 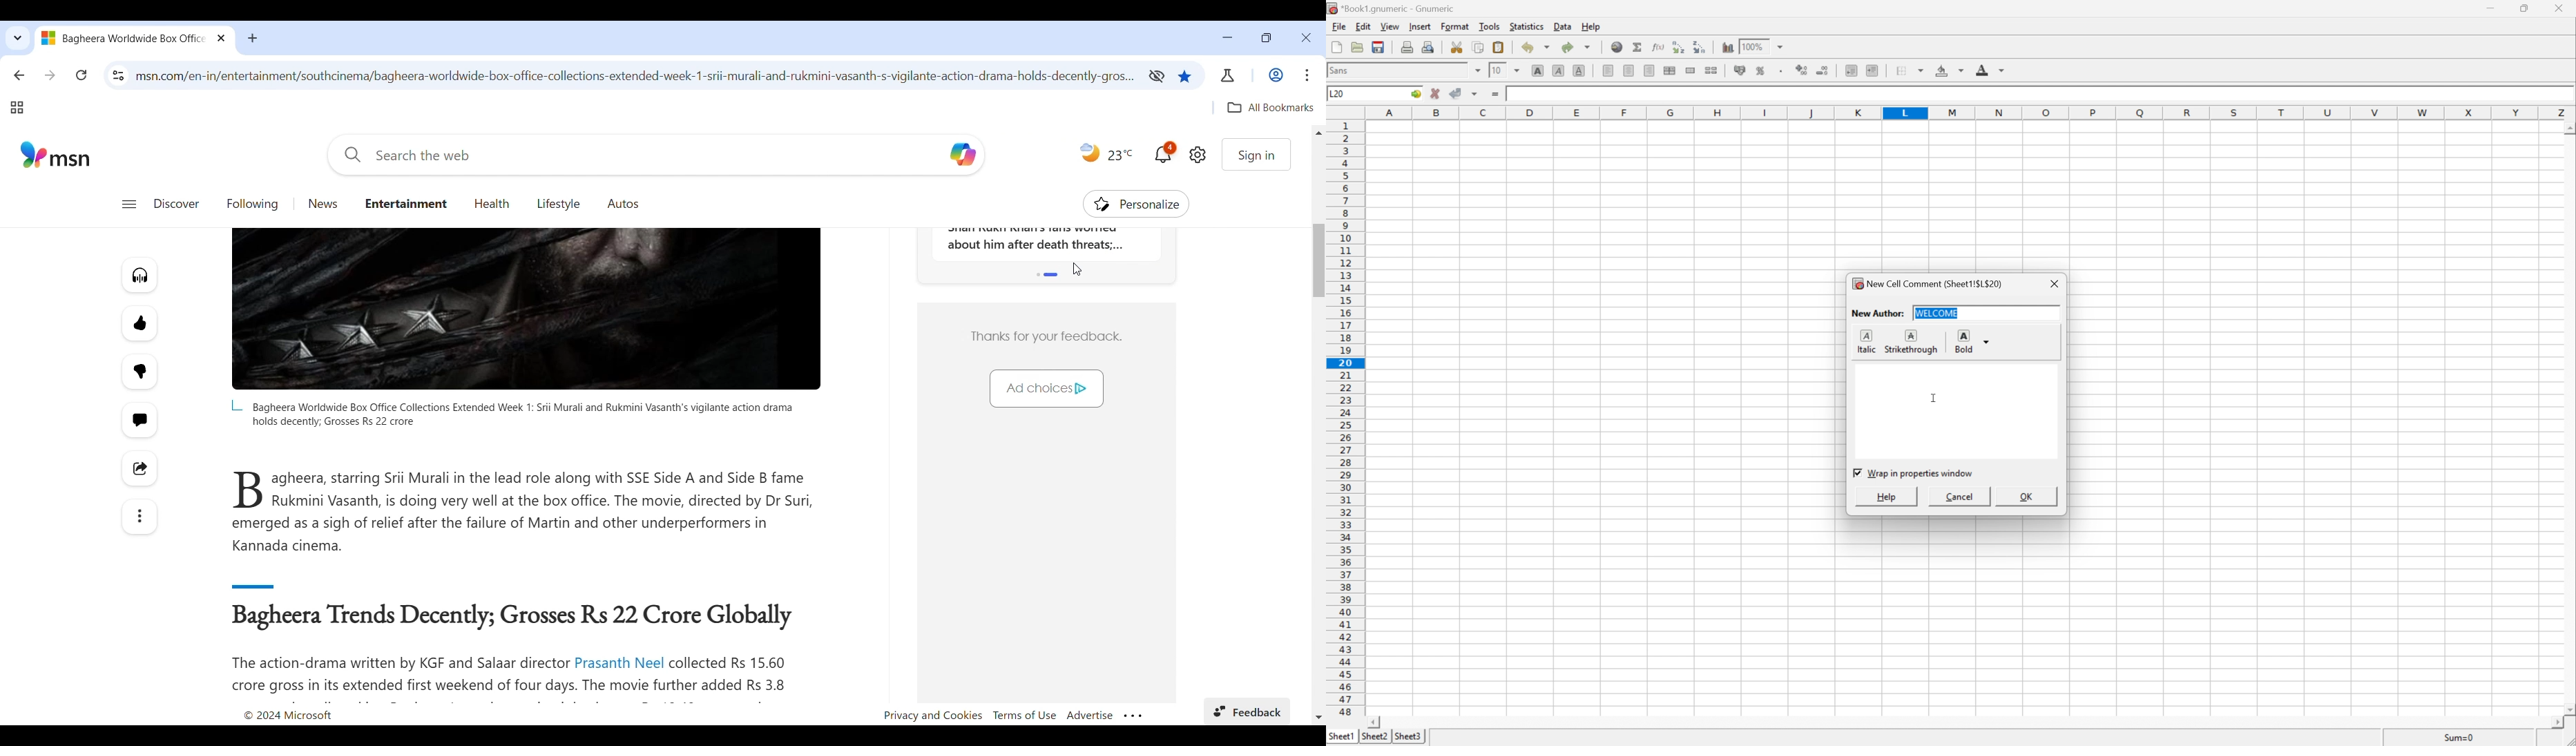 What do you see at coordinates (1184, 77) in the screenshot?
I see `Current page has been bookmarked` at bounding box center [1184, 77].